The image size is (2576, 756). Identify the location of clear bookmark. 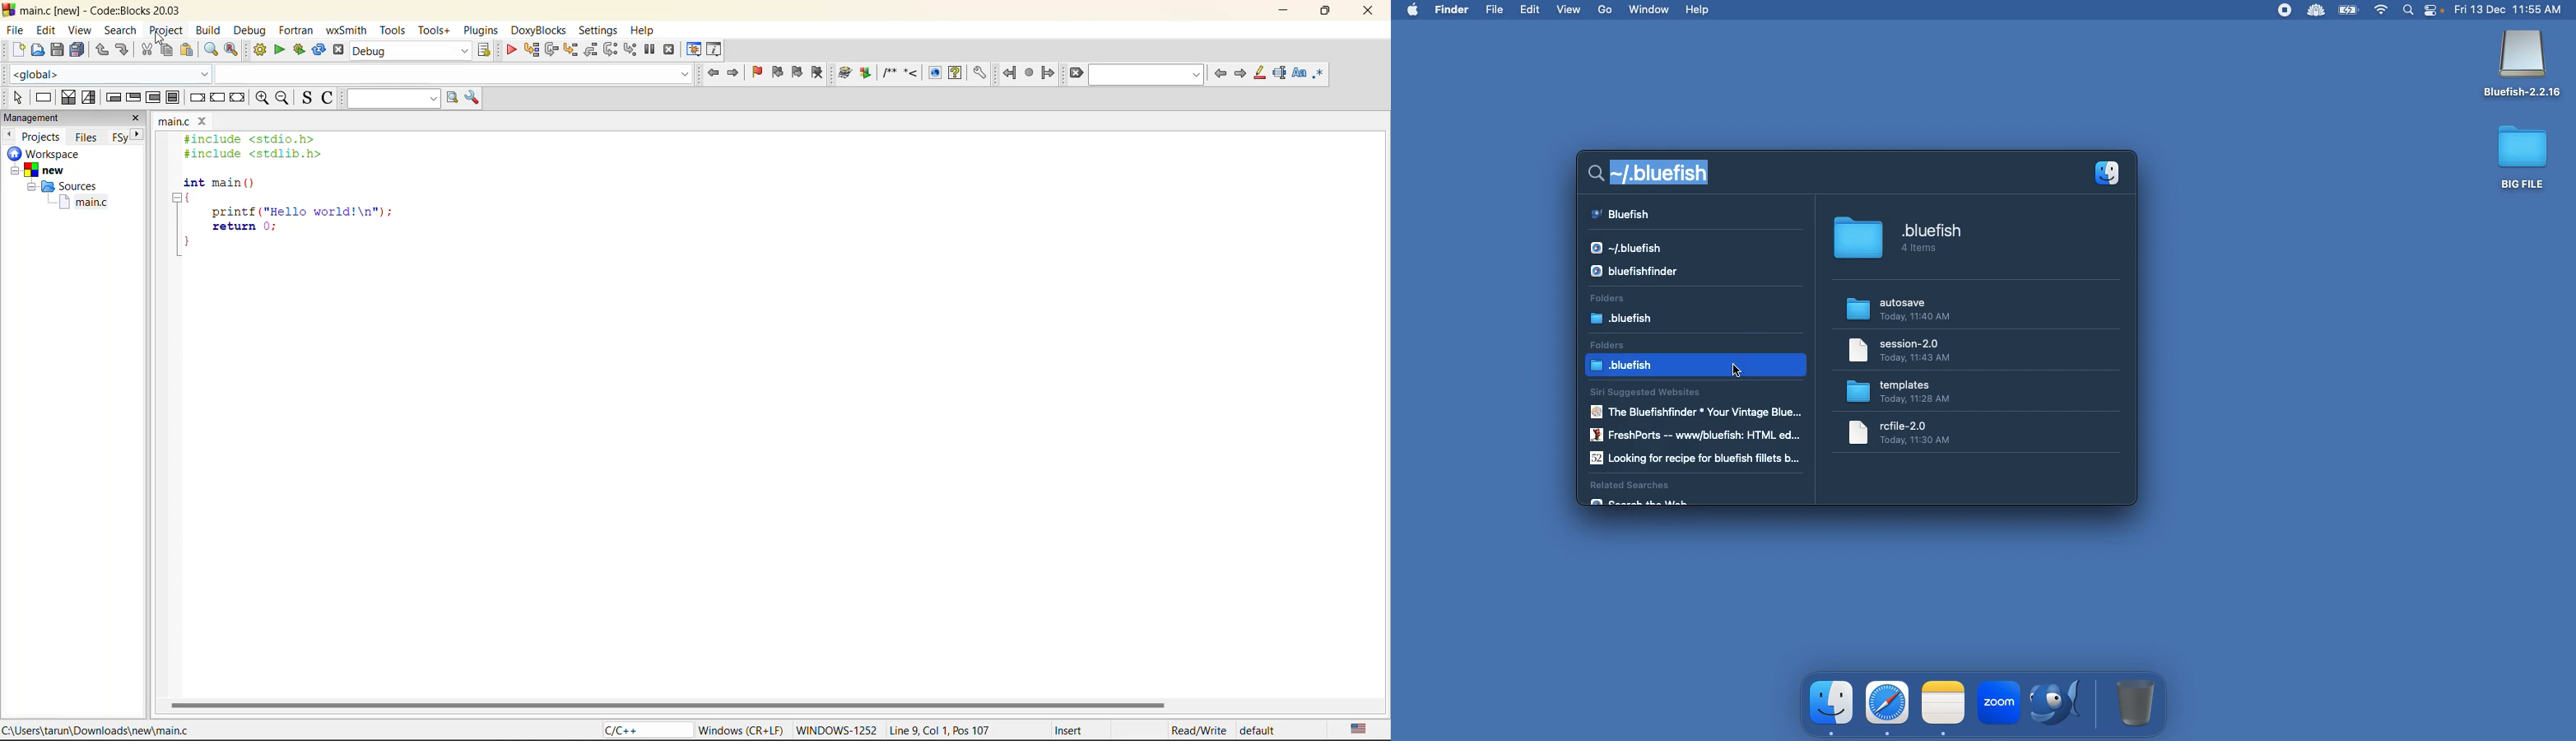
(820, 75).